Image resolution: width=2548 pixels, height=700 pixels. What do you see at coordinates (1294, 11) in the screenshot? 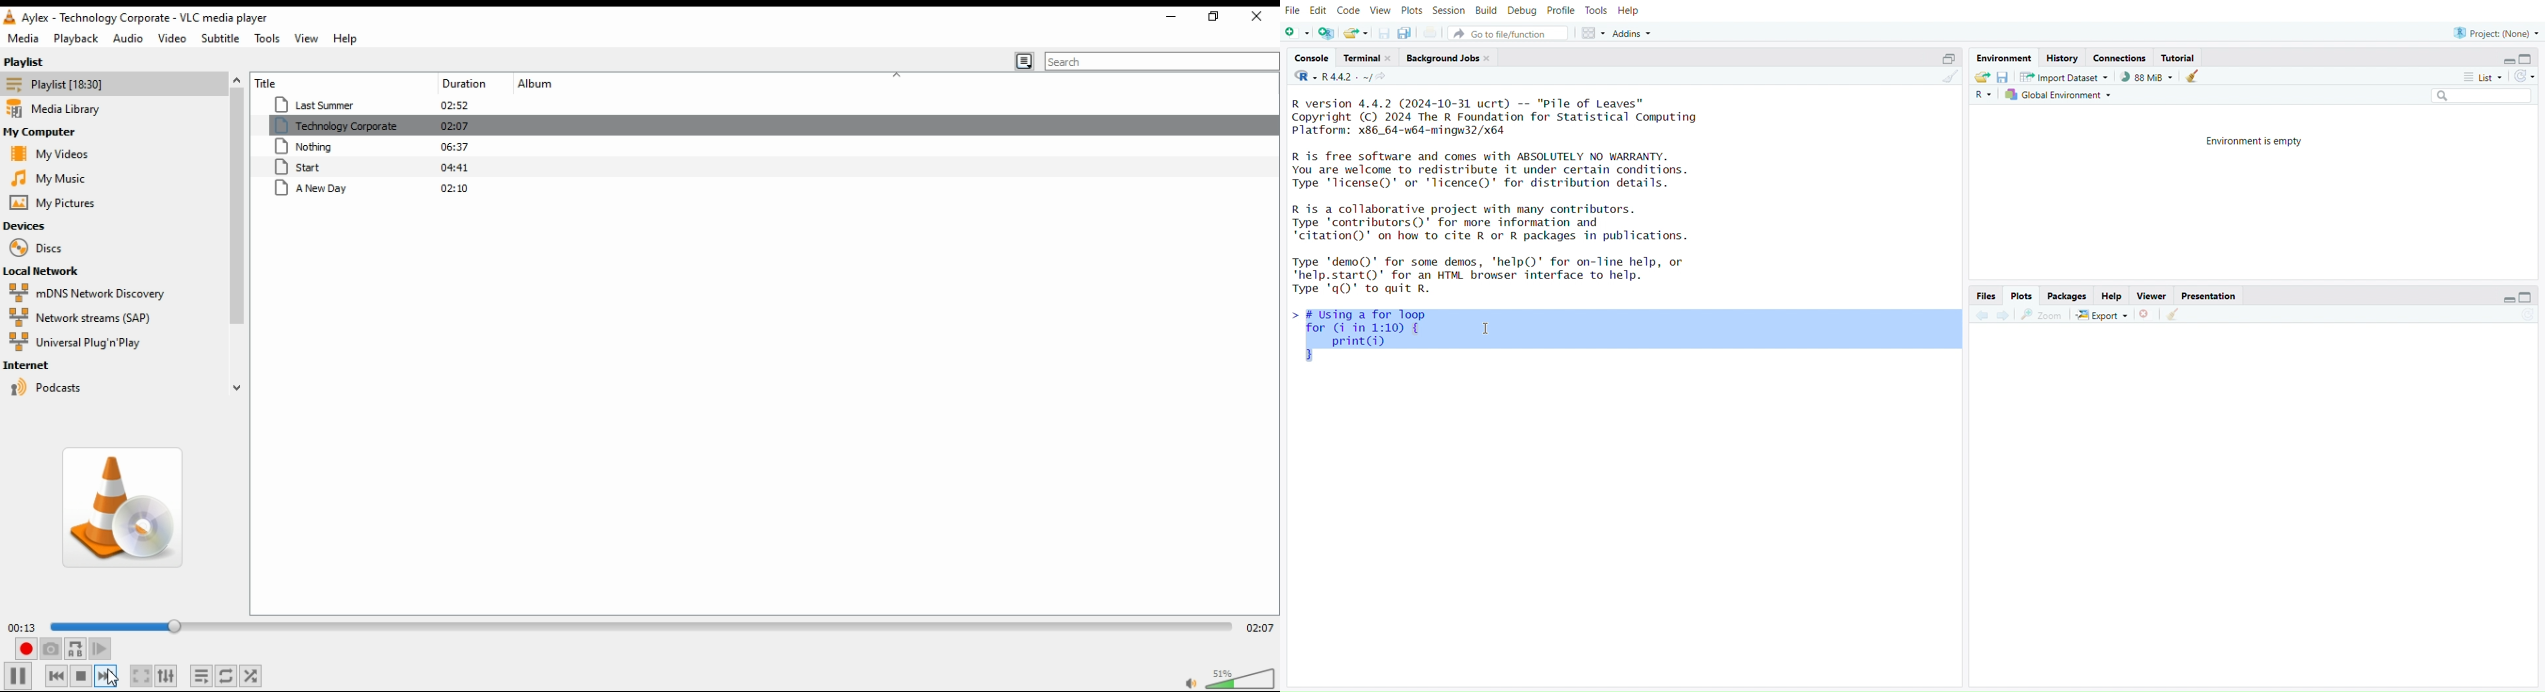
I see `file` at bounding box center [1294, 11].